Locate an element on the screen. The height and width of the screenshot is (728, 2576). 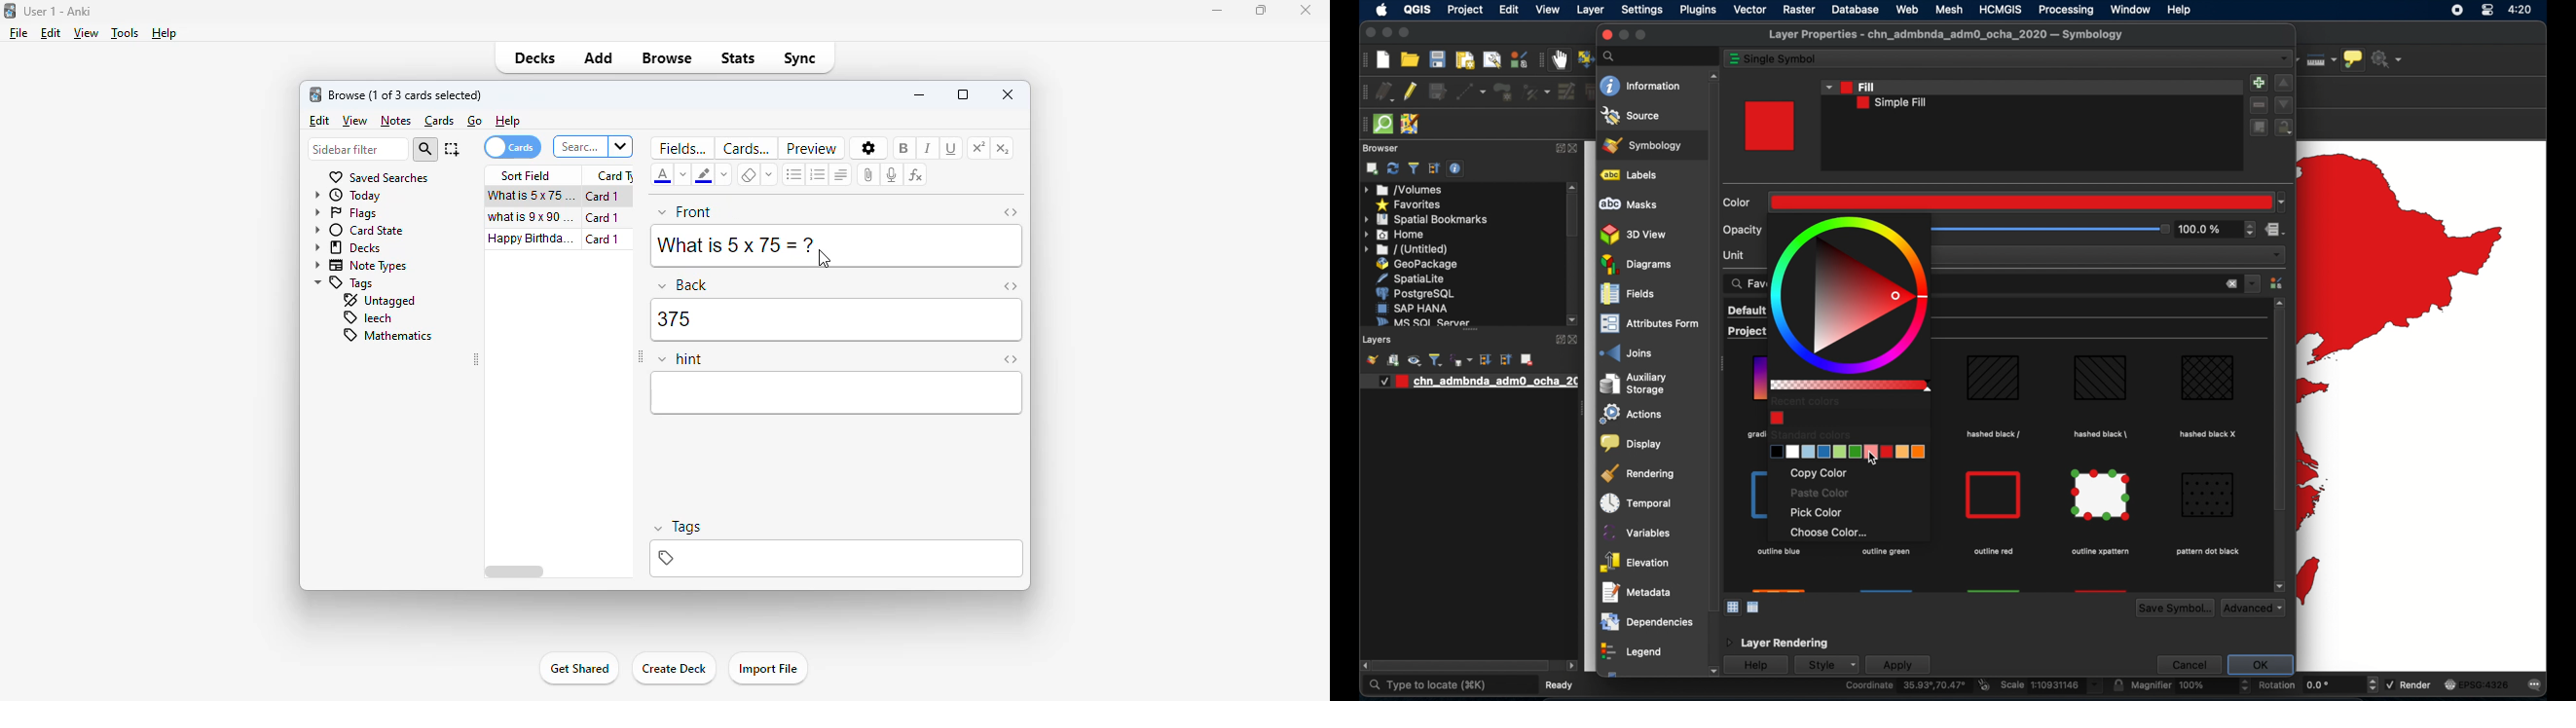
metadata is located at coordinates (1637, 592).